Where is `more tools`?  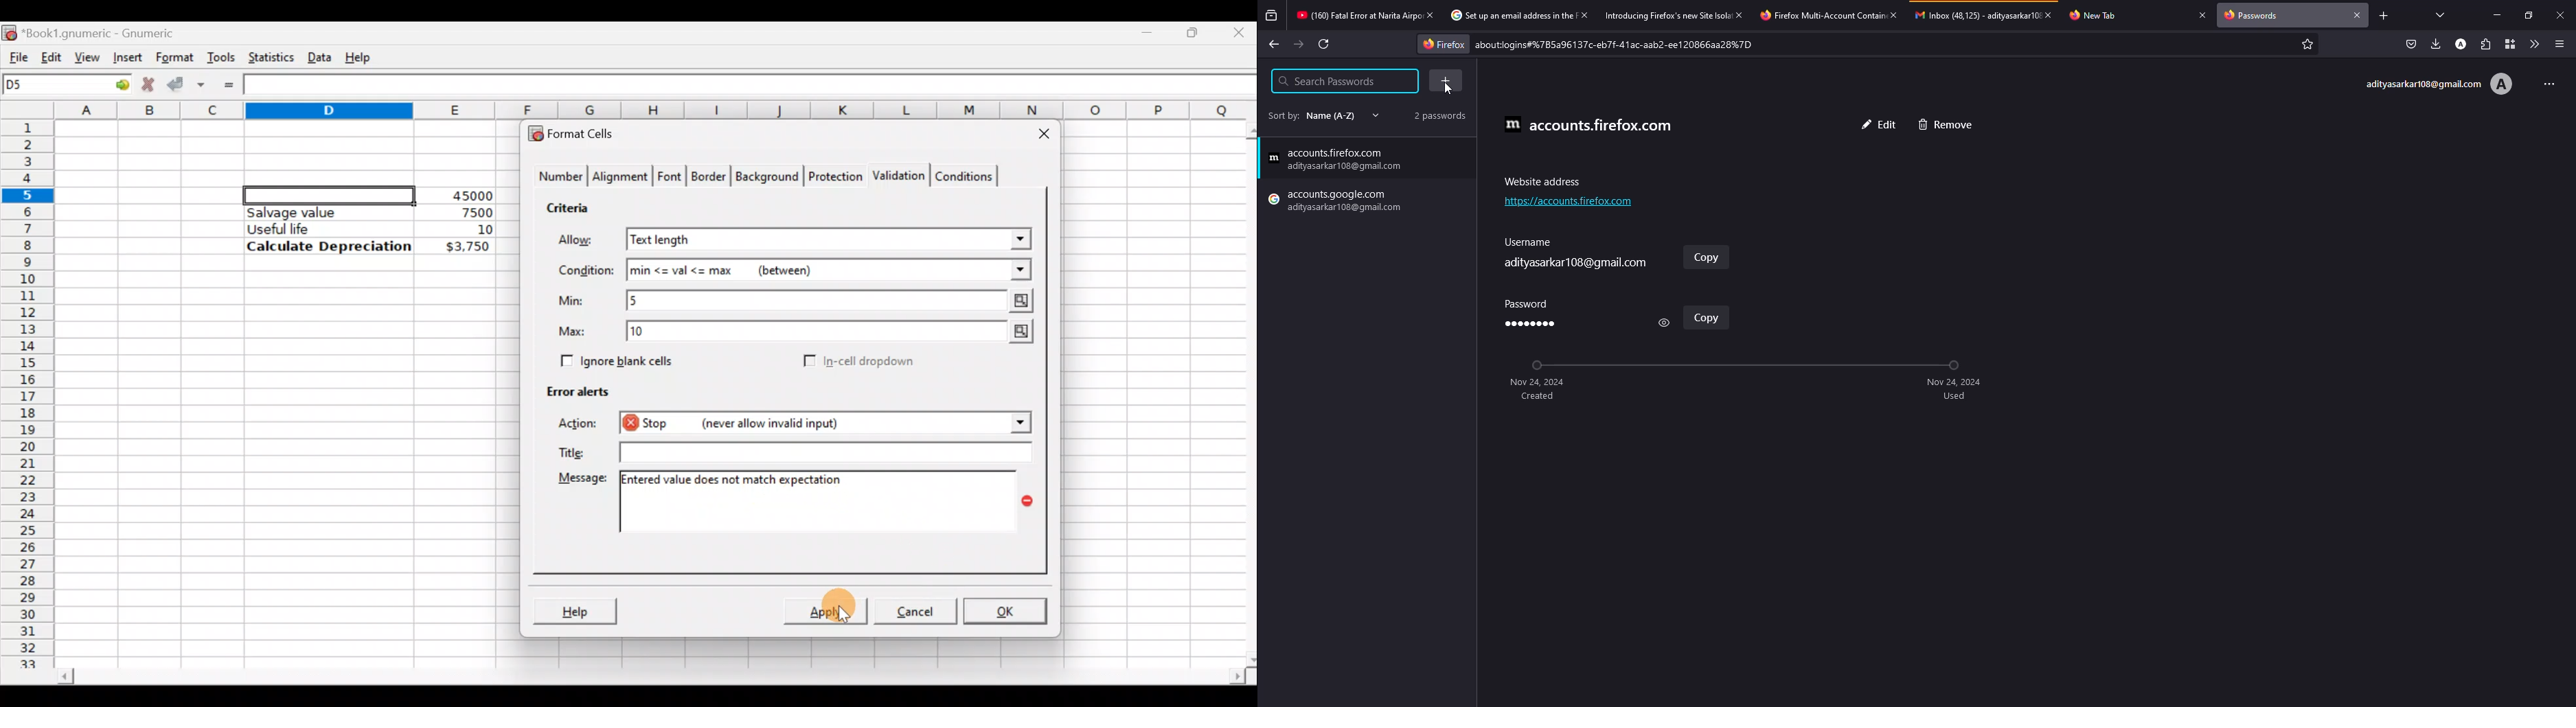
more tools is located at coordinates (2531, 44).